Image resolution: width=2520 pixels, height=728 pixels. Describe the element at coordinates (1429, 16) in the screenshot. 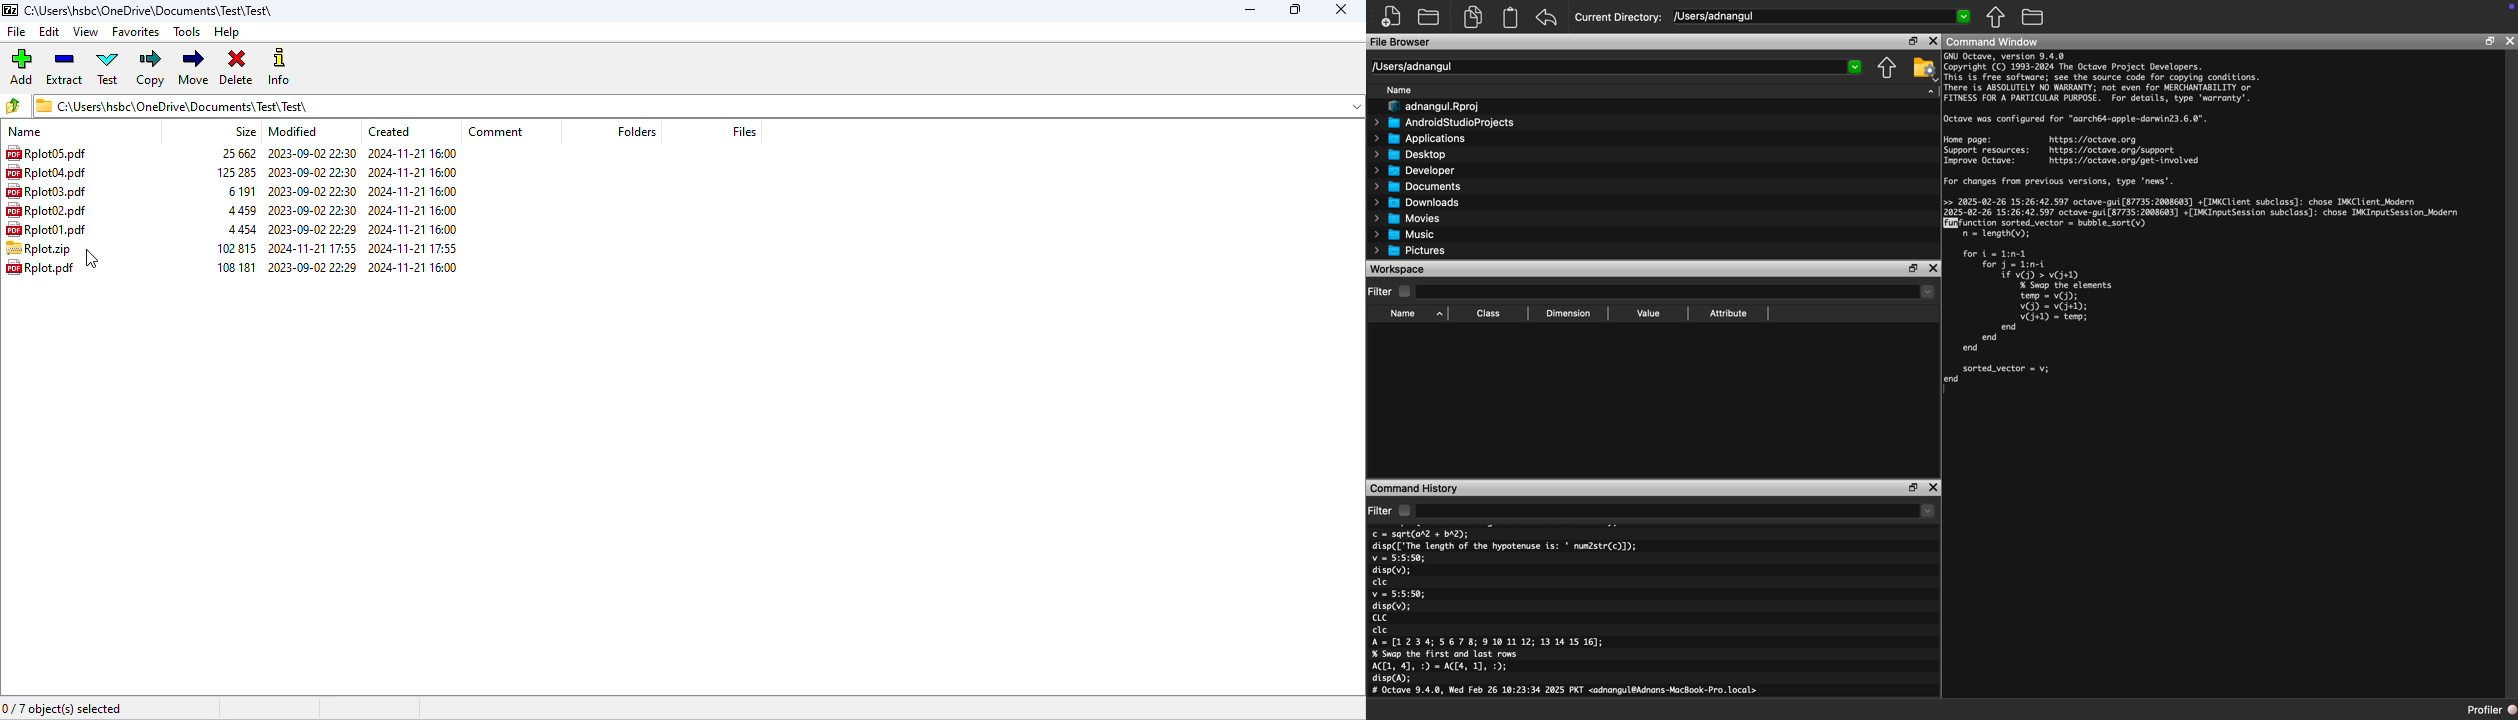

I see `Folder` at that location.